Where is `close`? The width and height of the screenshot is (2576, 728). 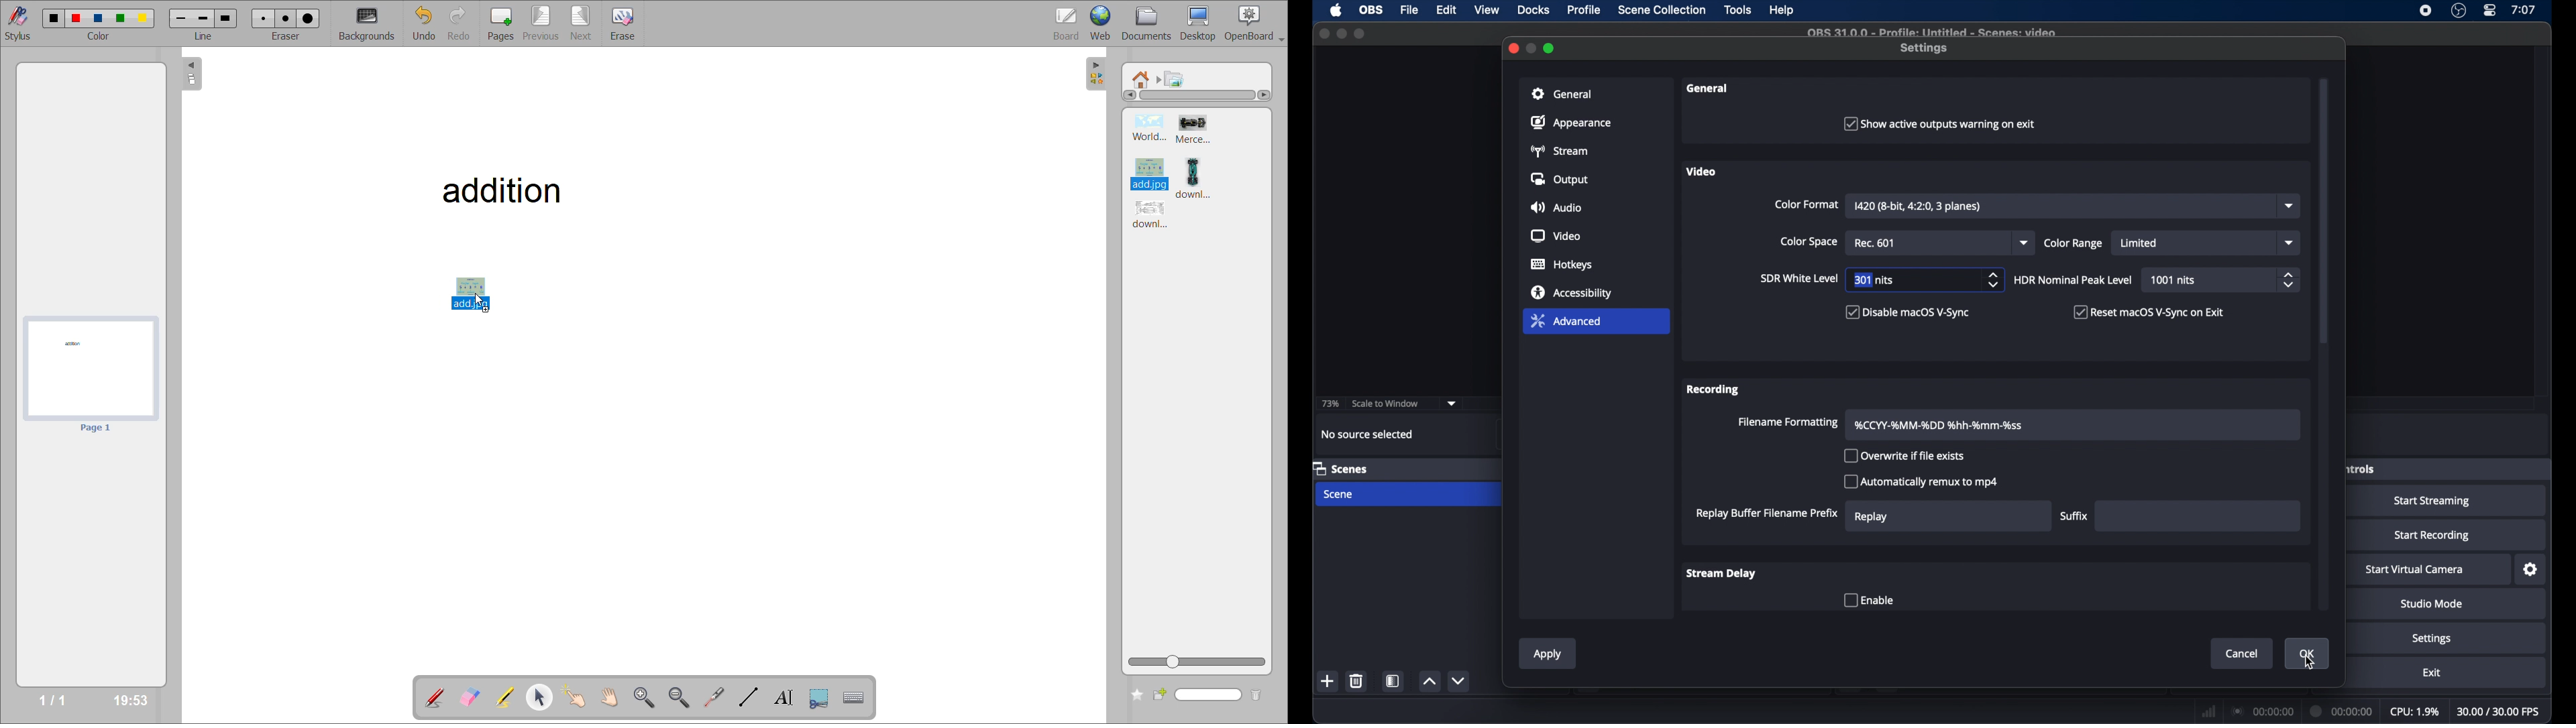 close is located at coordinates (1324, 34).